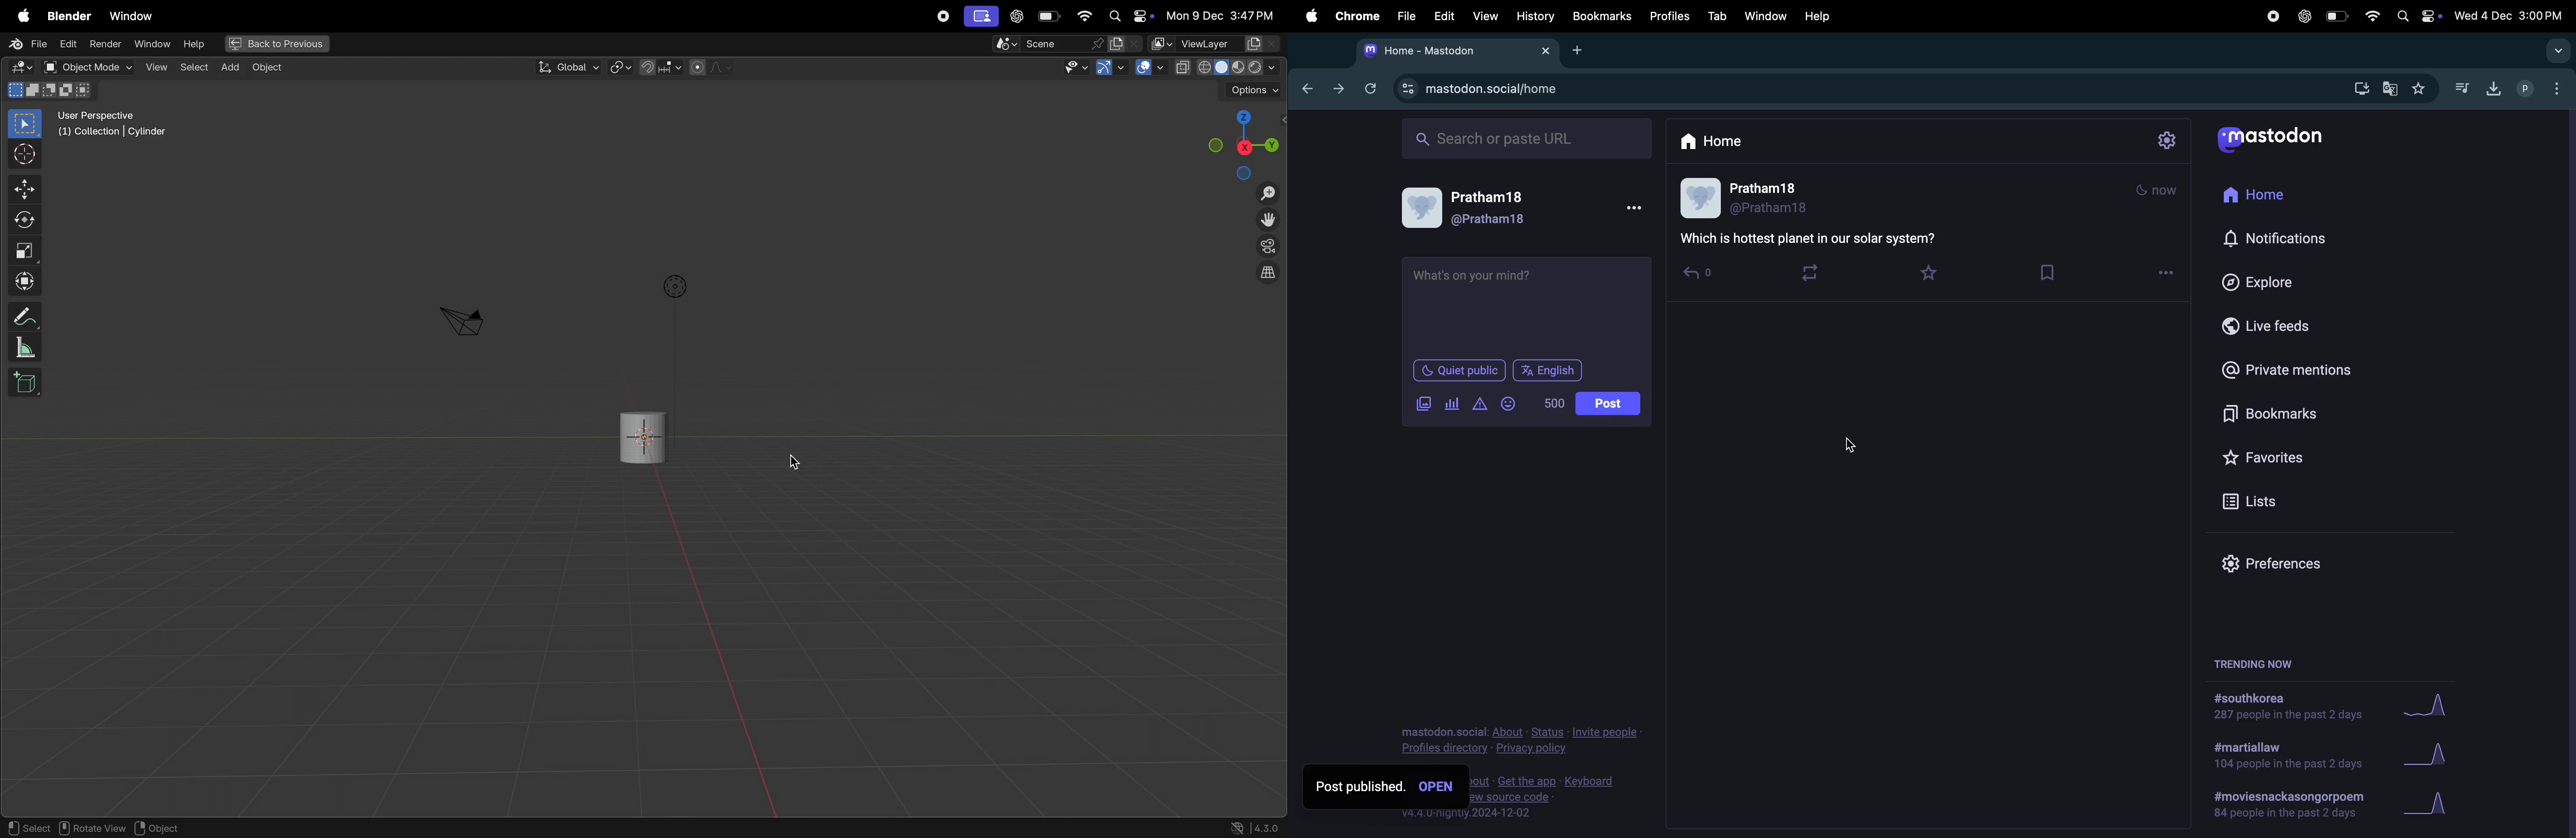 Image resolution: width=2576 pixels, height=840 pixels. Describe the element at coordinates (2360, 89) in the screenshot. I see `download` at that location.